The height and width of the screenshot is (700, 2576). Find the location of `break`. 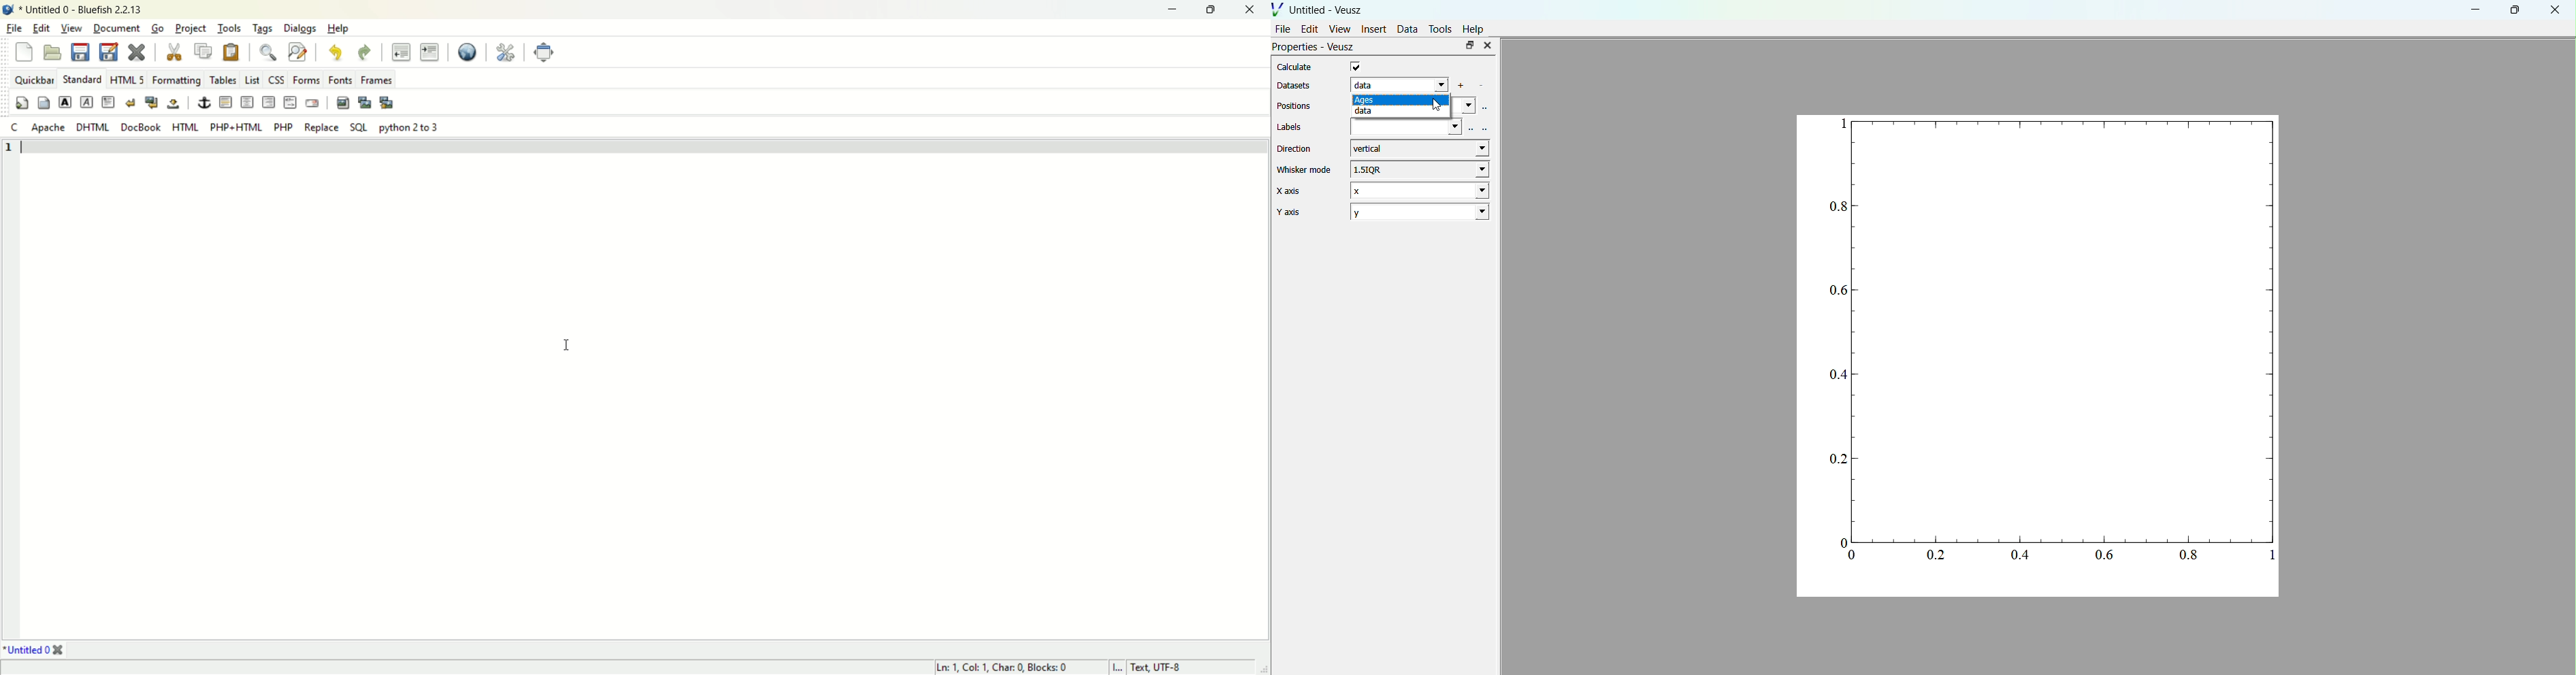

break is located at coordinates (130, 103).